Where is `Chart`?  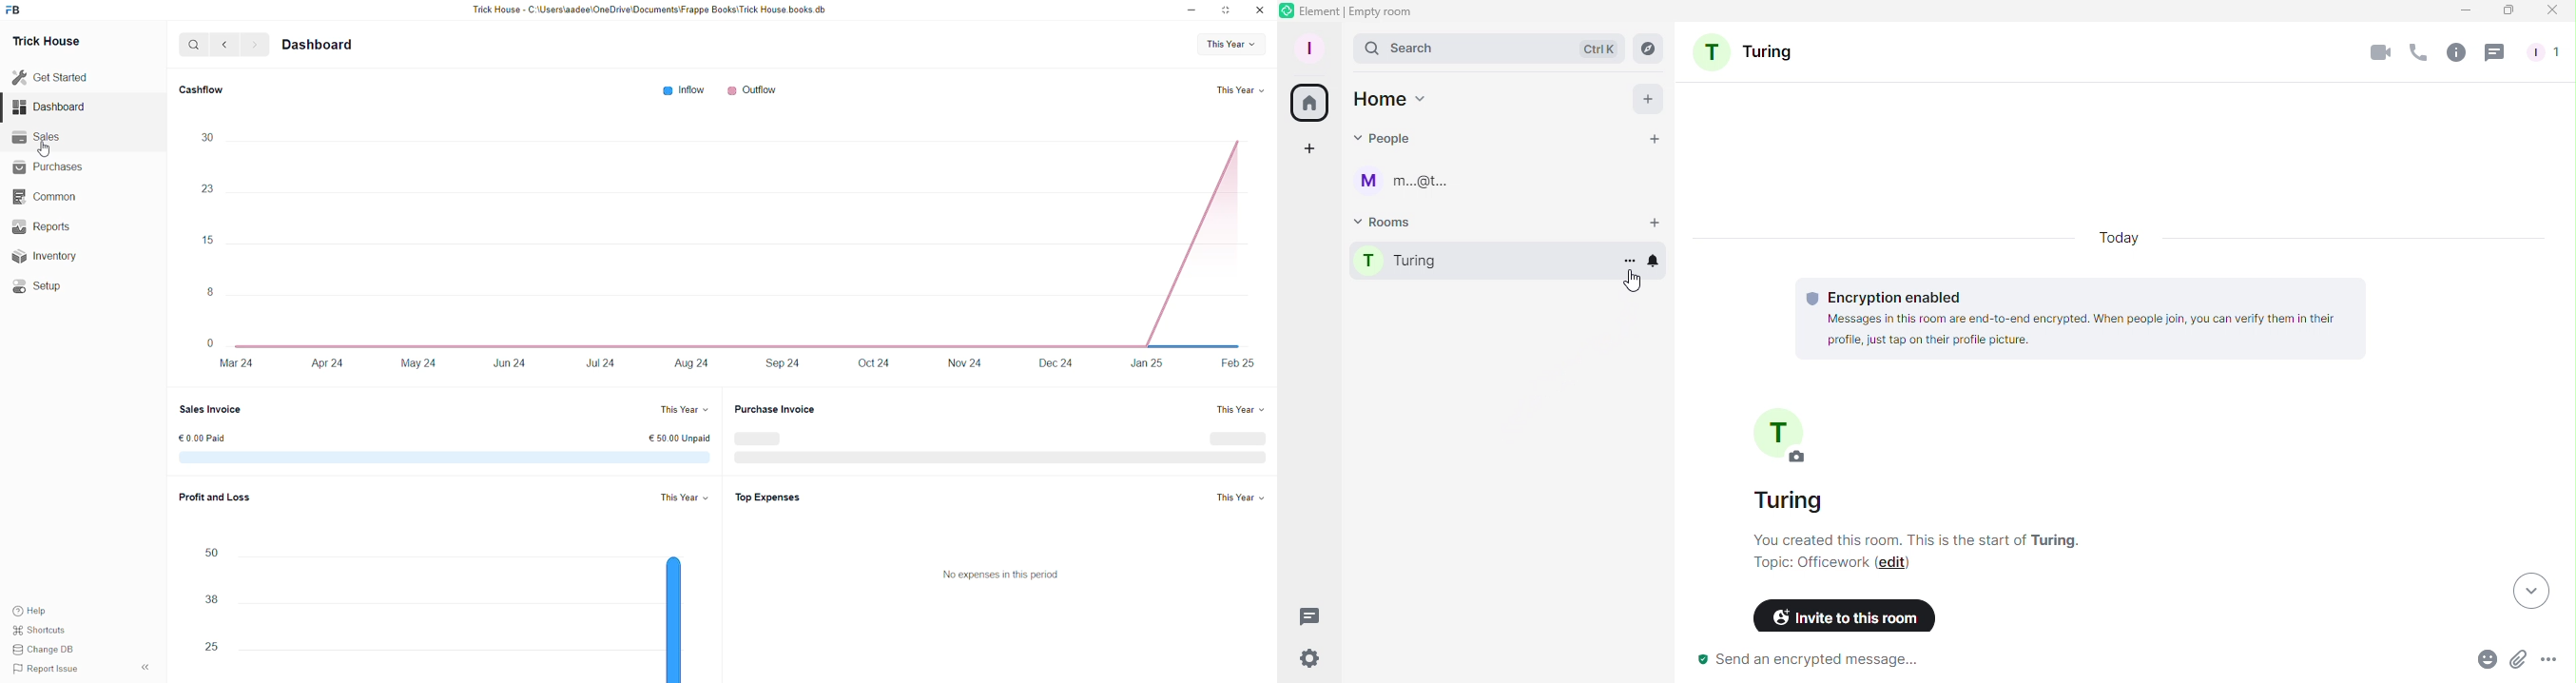
Chart is located at coordinates (727, 250).